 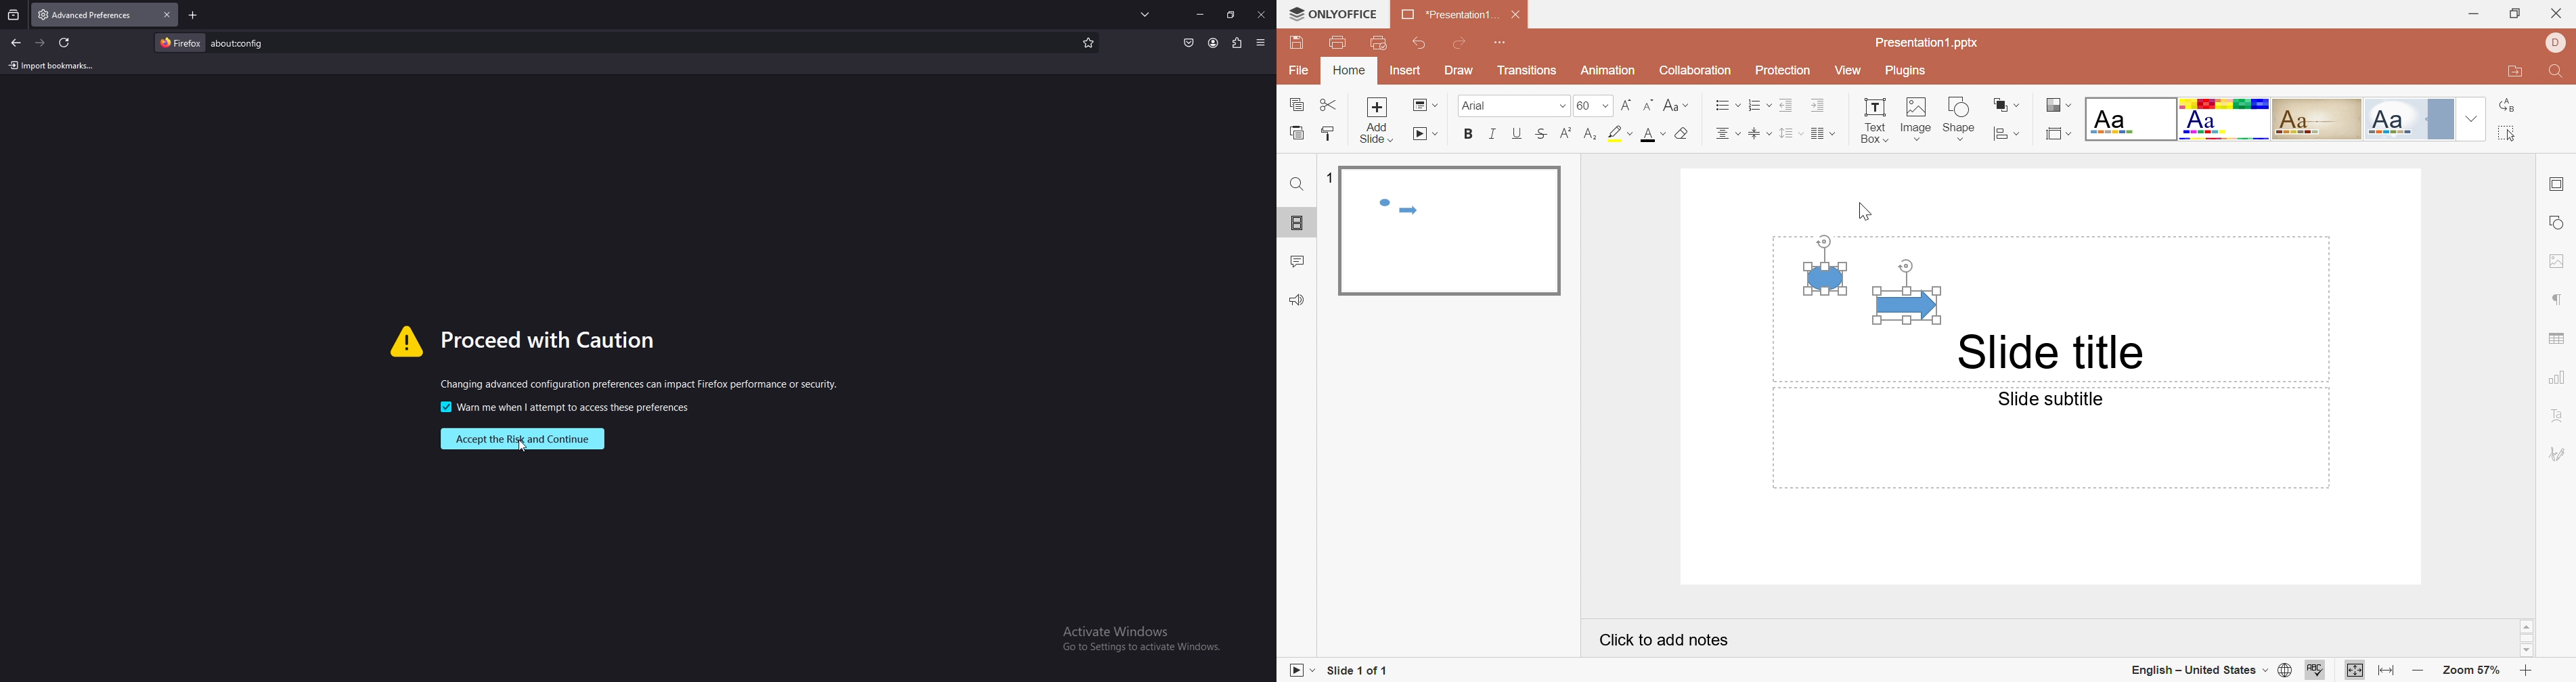 What do you see at coordinates (1517, 16) in the screenshot?
I see `Close` at bounding box center [1517, 16].